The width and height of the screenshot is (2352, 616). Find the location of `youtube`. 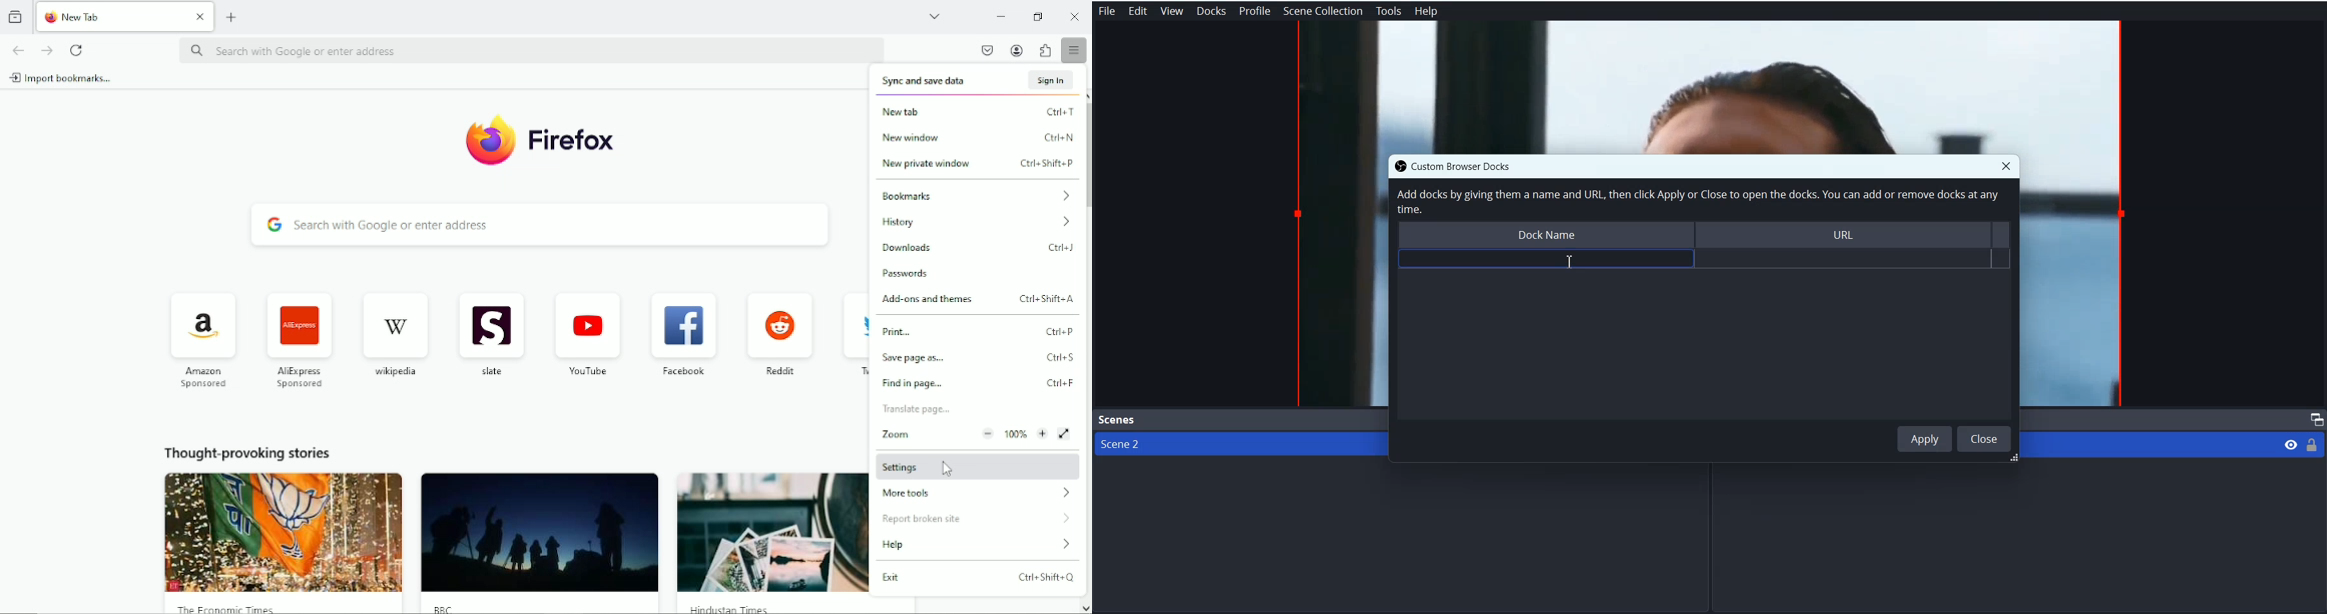

youtube is located at coordinates (589, 370).